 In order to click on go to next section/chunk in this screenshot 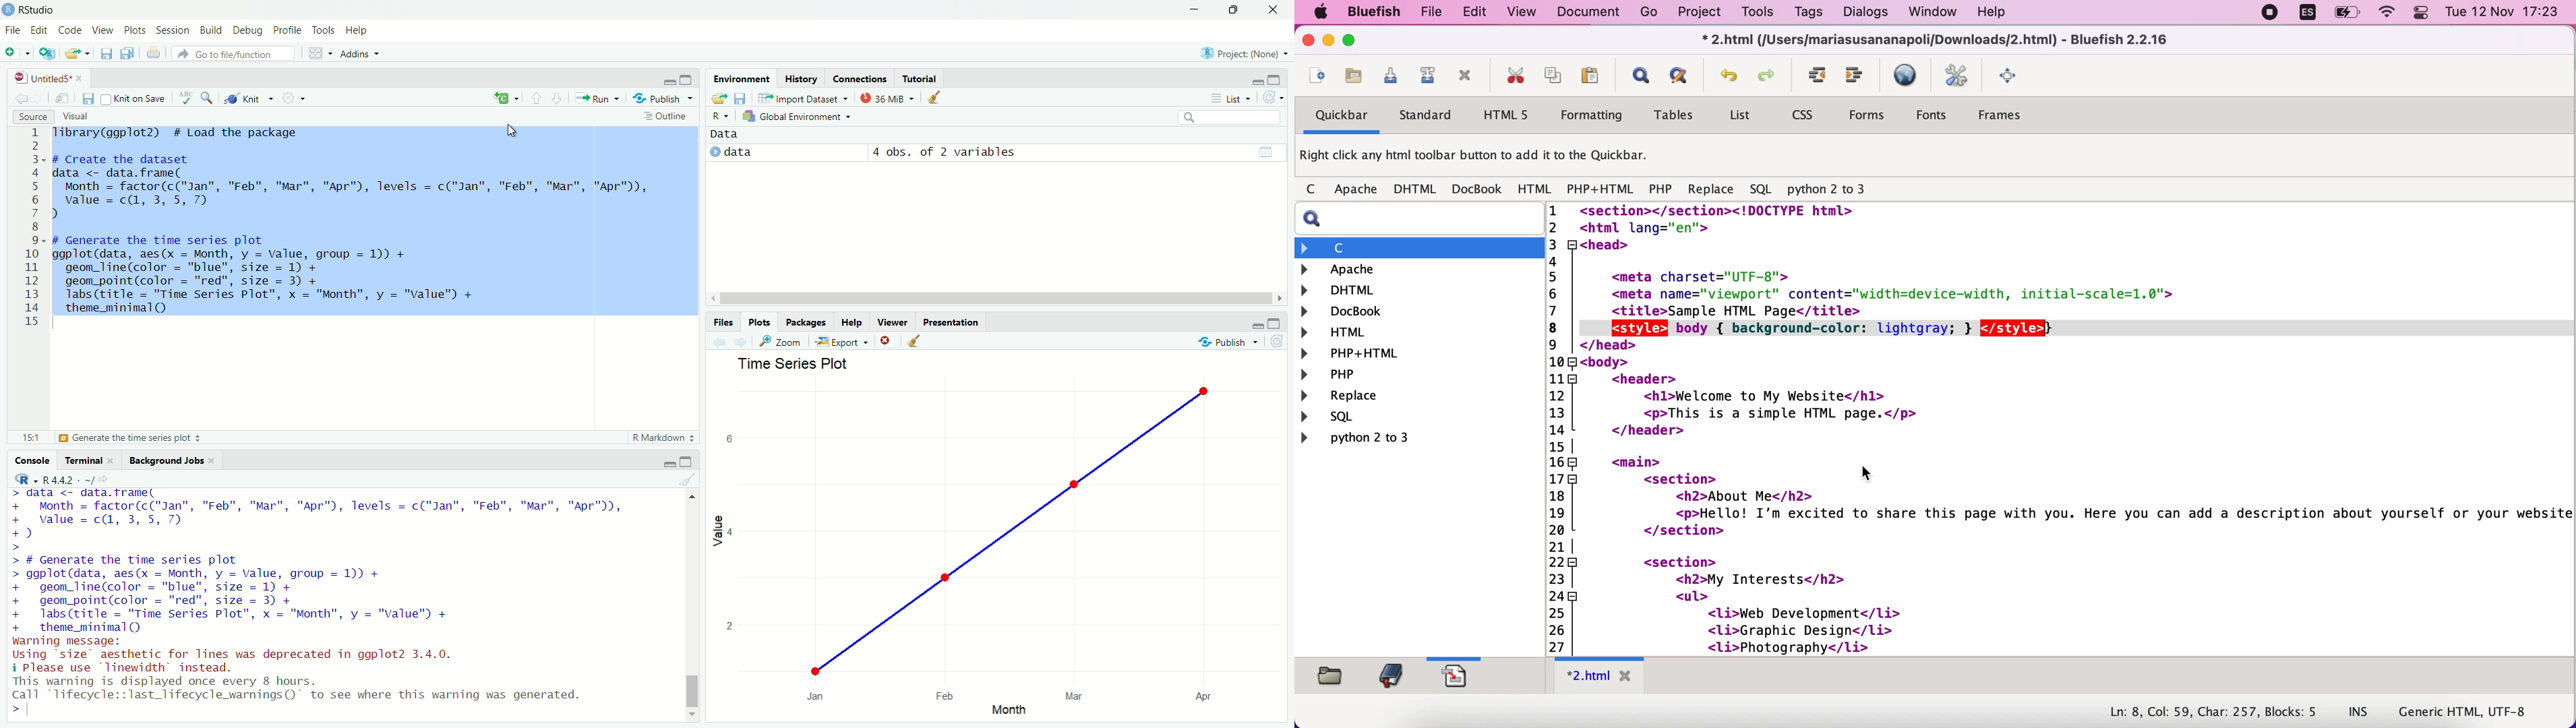, I will do `click(558, 98)`.